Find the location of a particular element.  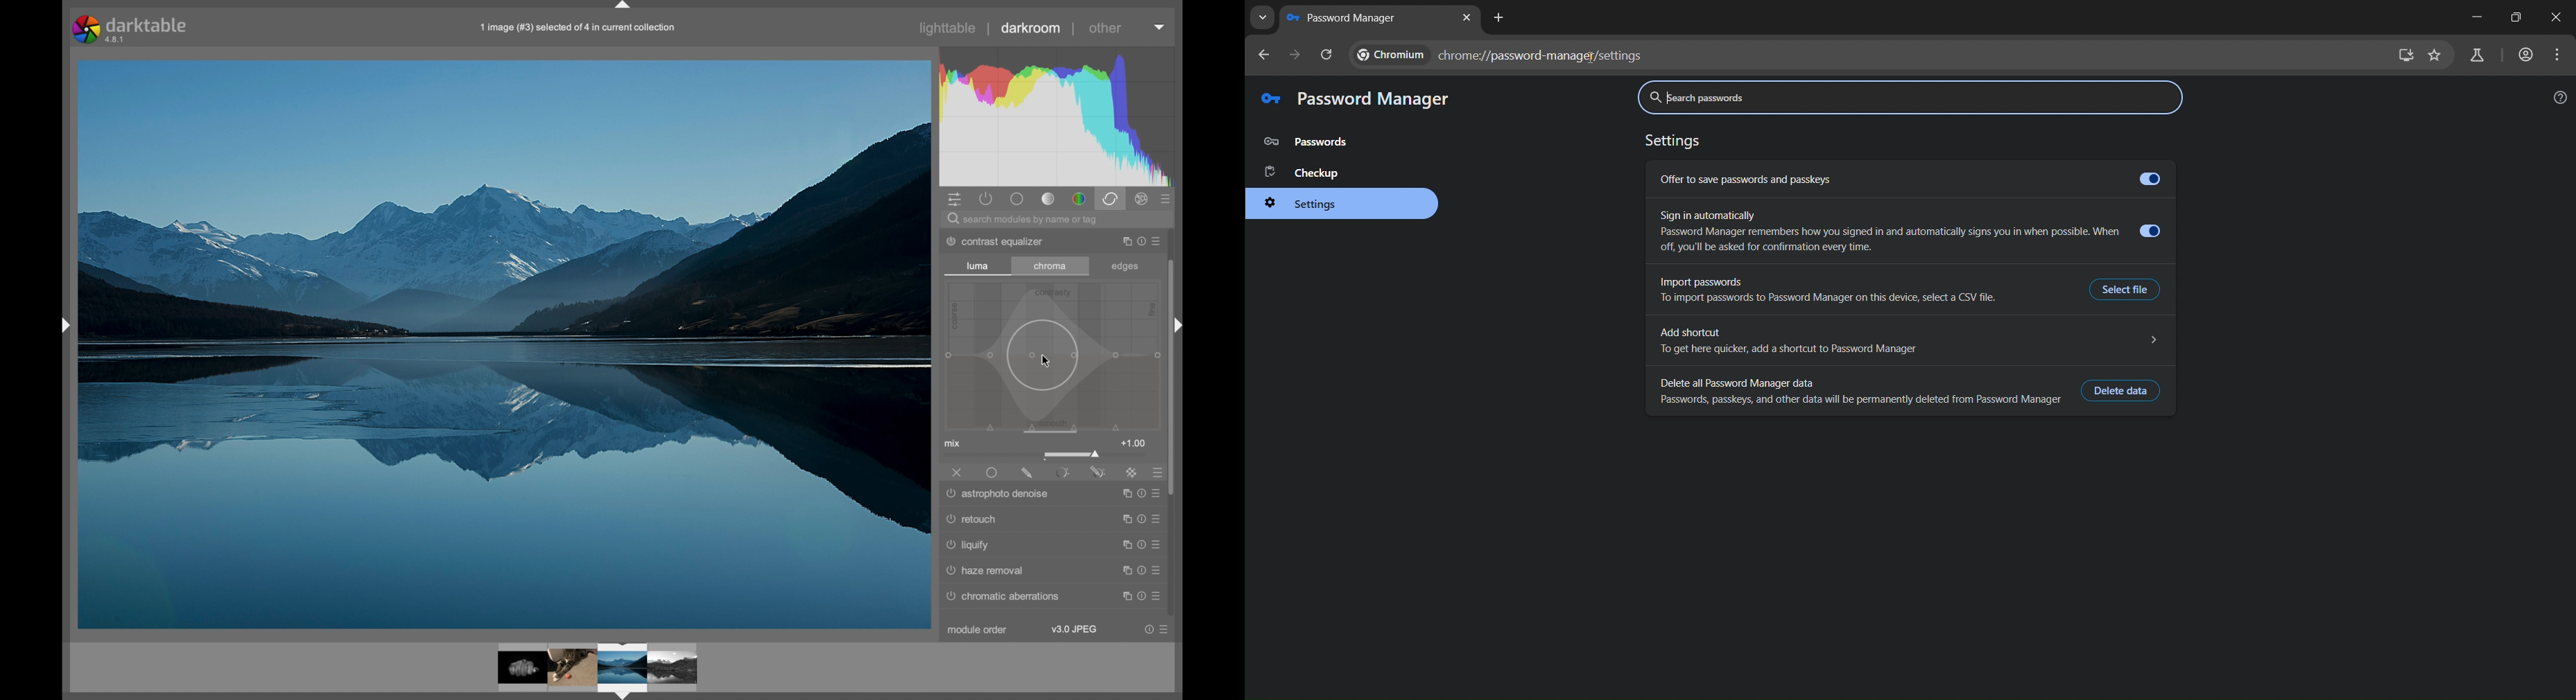

more options is located at coordinates (1139, 495).